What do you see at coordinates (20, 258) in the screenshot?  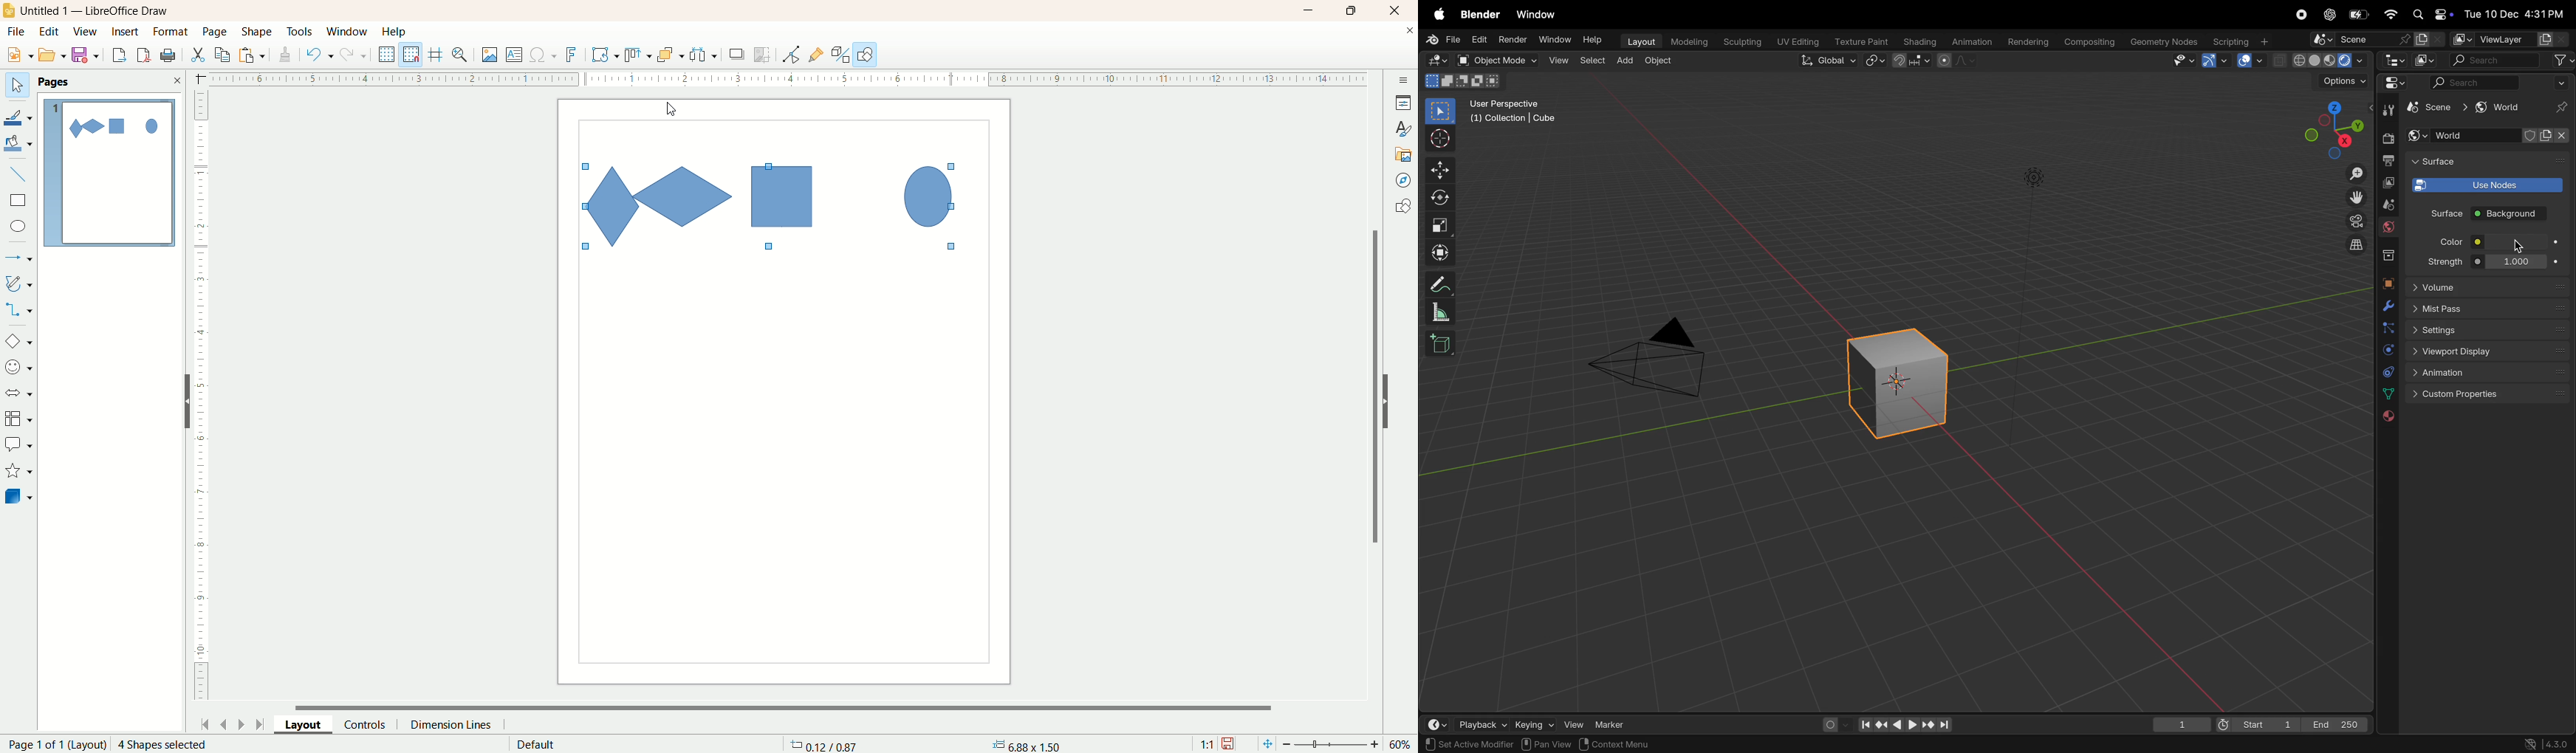 I see `lines and arrows` at bounding box center [20, 258].